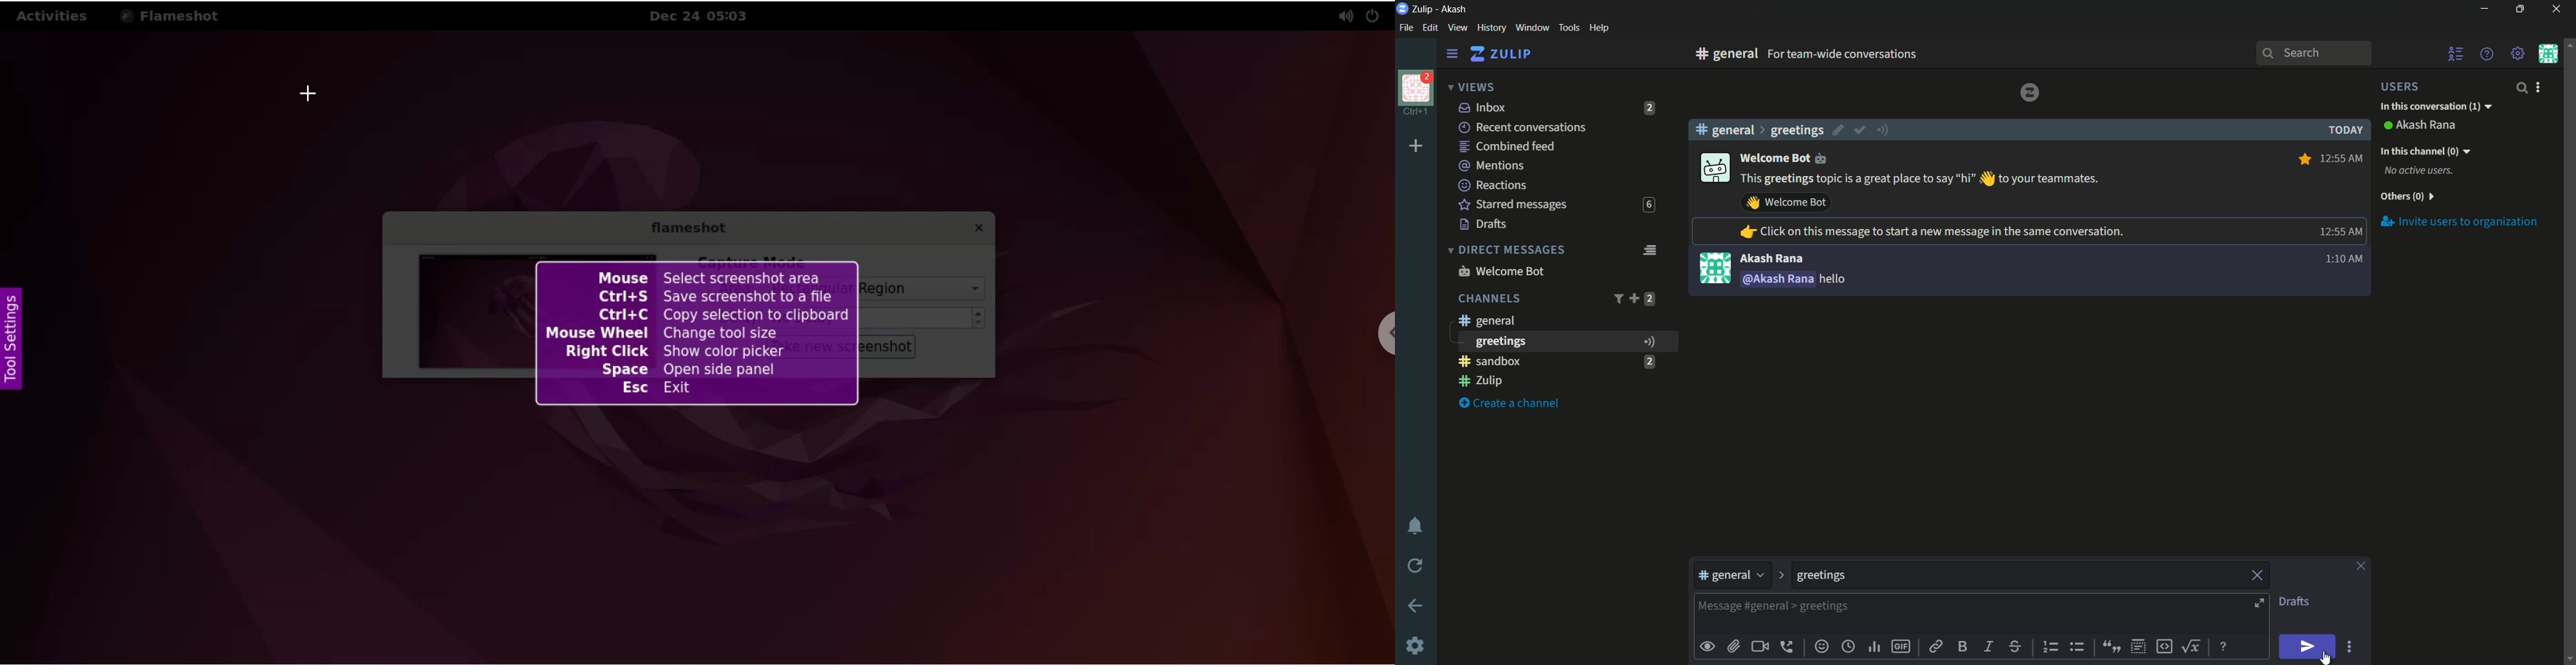  I want to click on today, so click(2343, 130).